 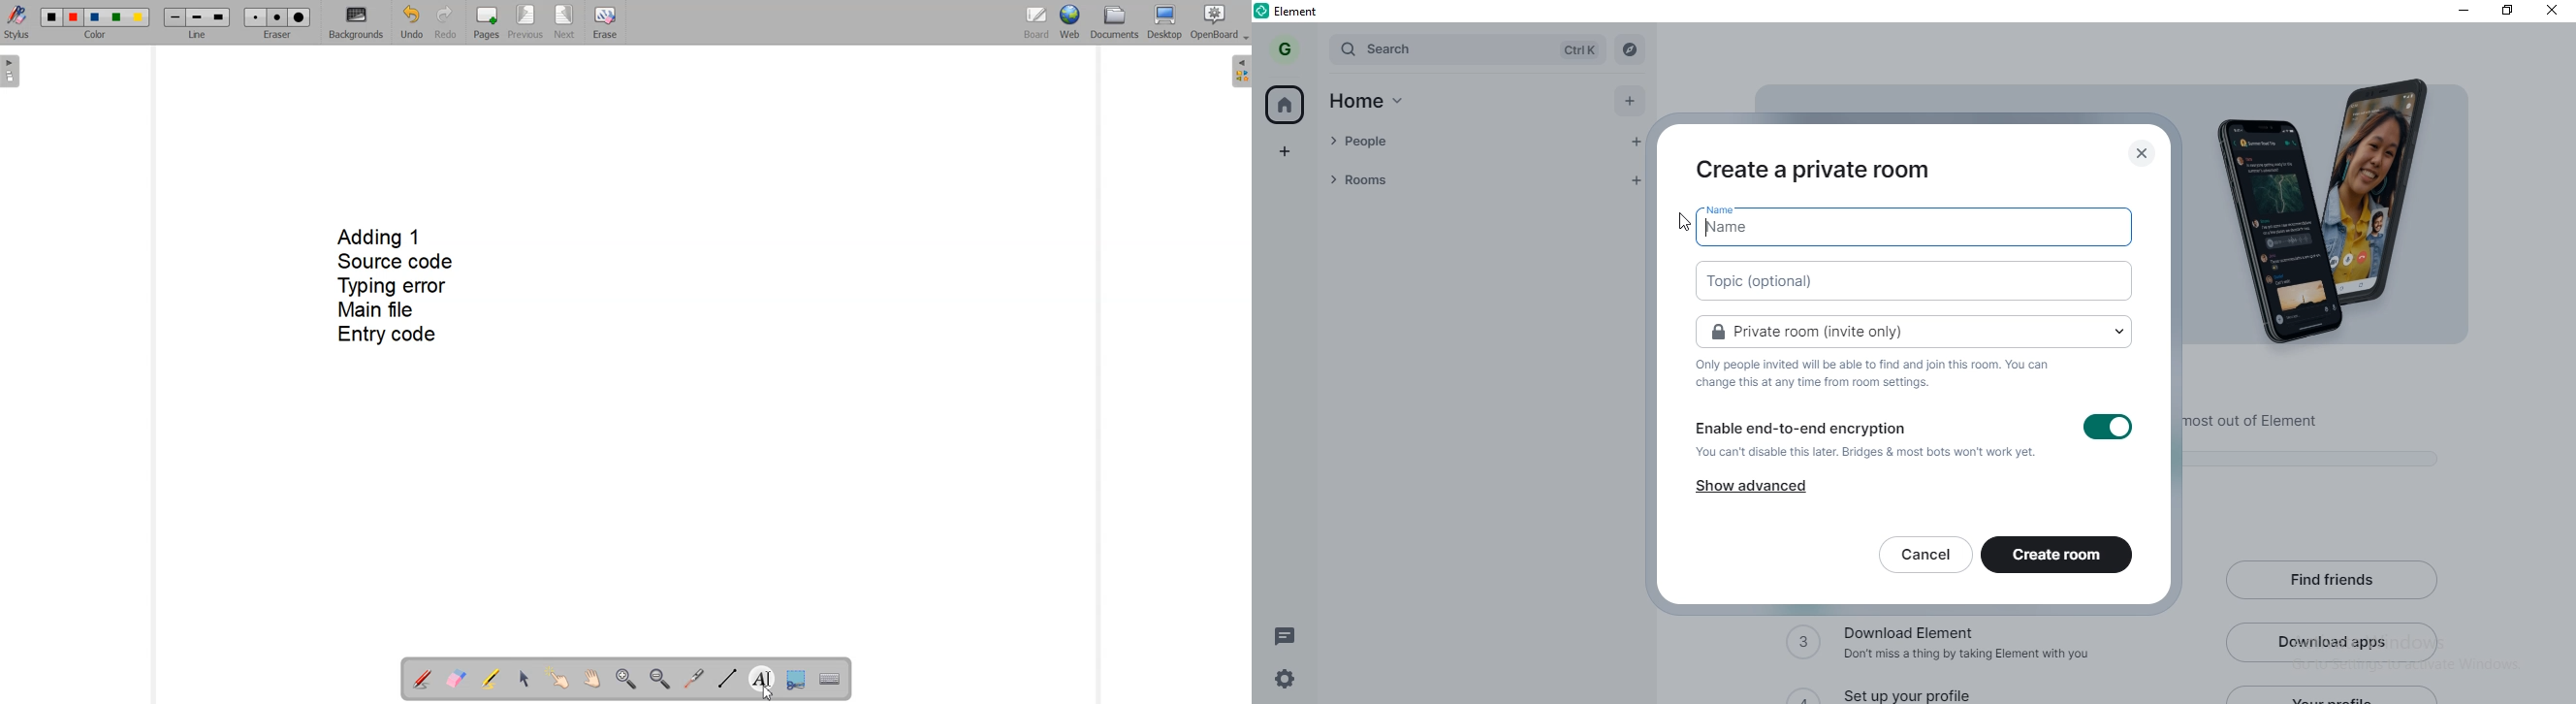 What do you see at coordinates (1918, 227) in the screenshot?
I see `name` at bounding box center [1918, 227].